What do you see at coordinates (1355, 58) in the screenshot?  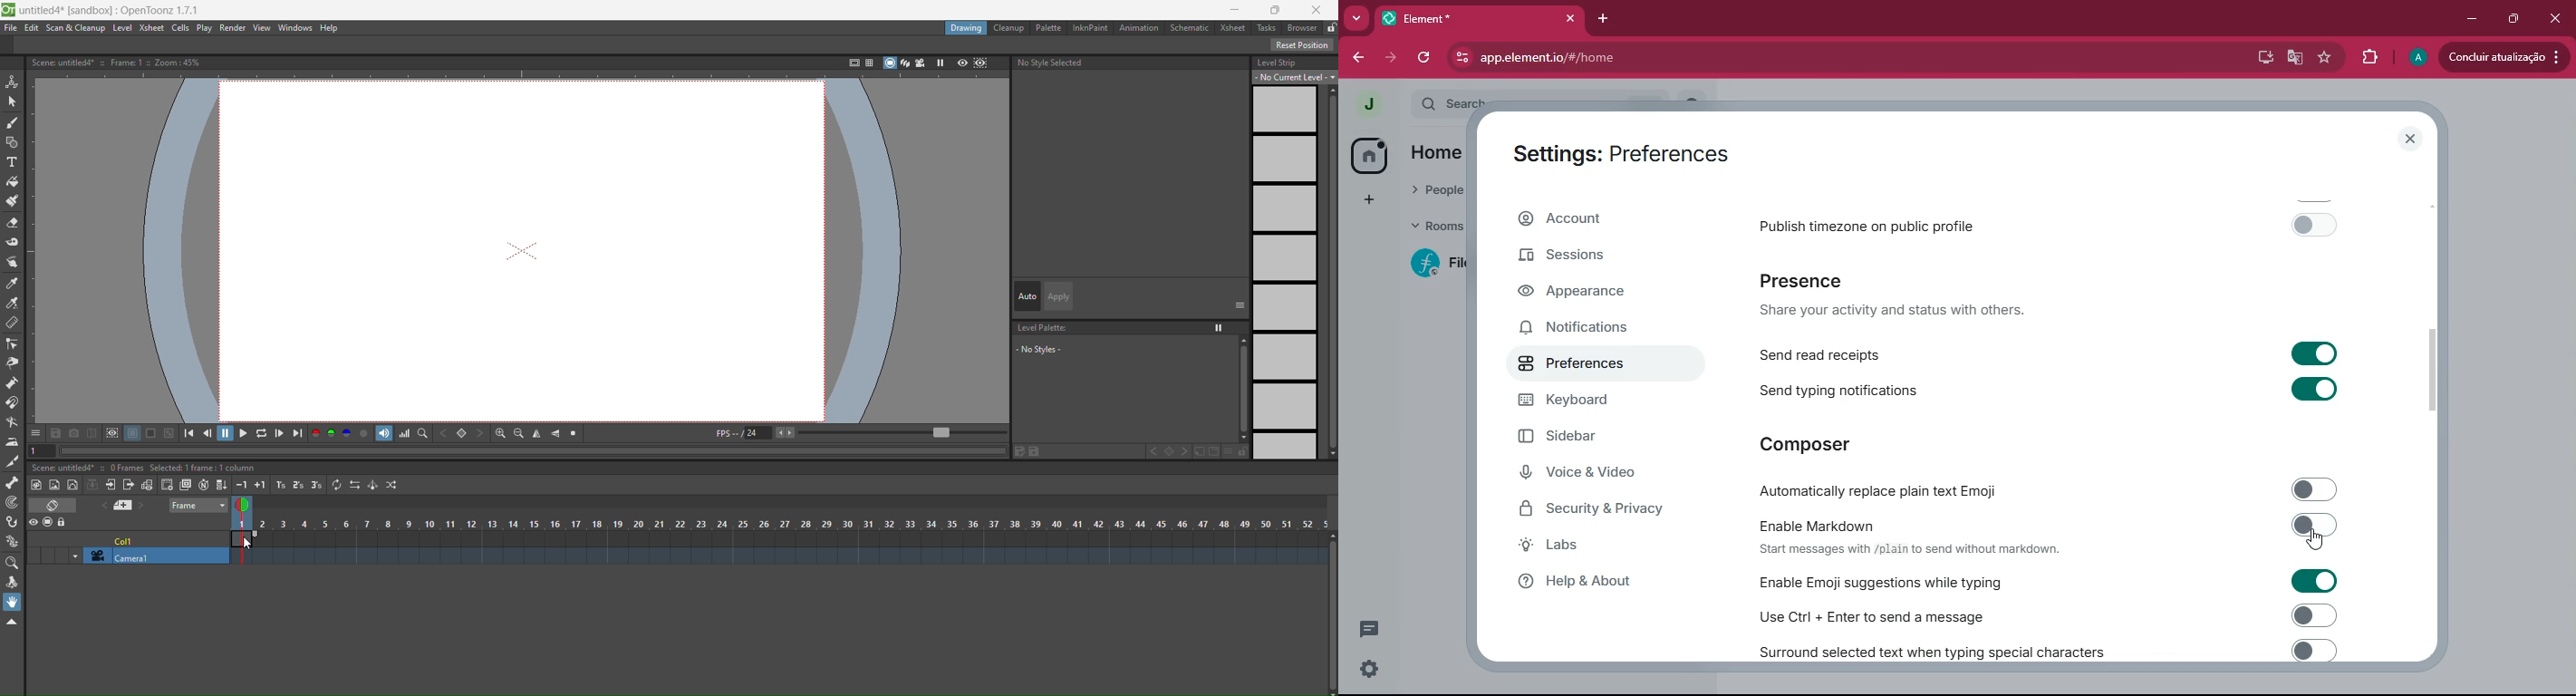 I see `back` at bounding box center [1355, 58].